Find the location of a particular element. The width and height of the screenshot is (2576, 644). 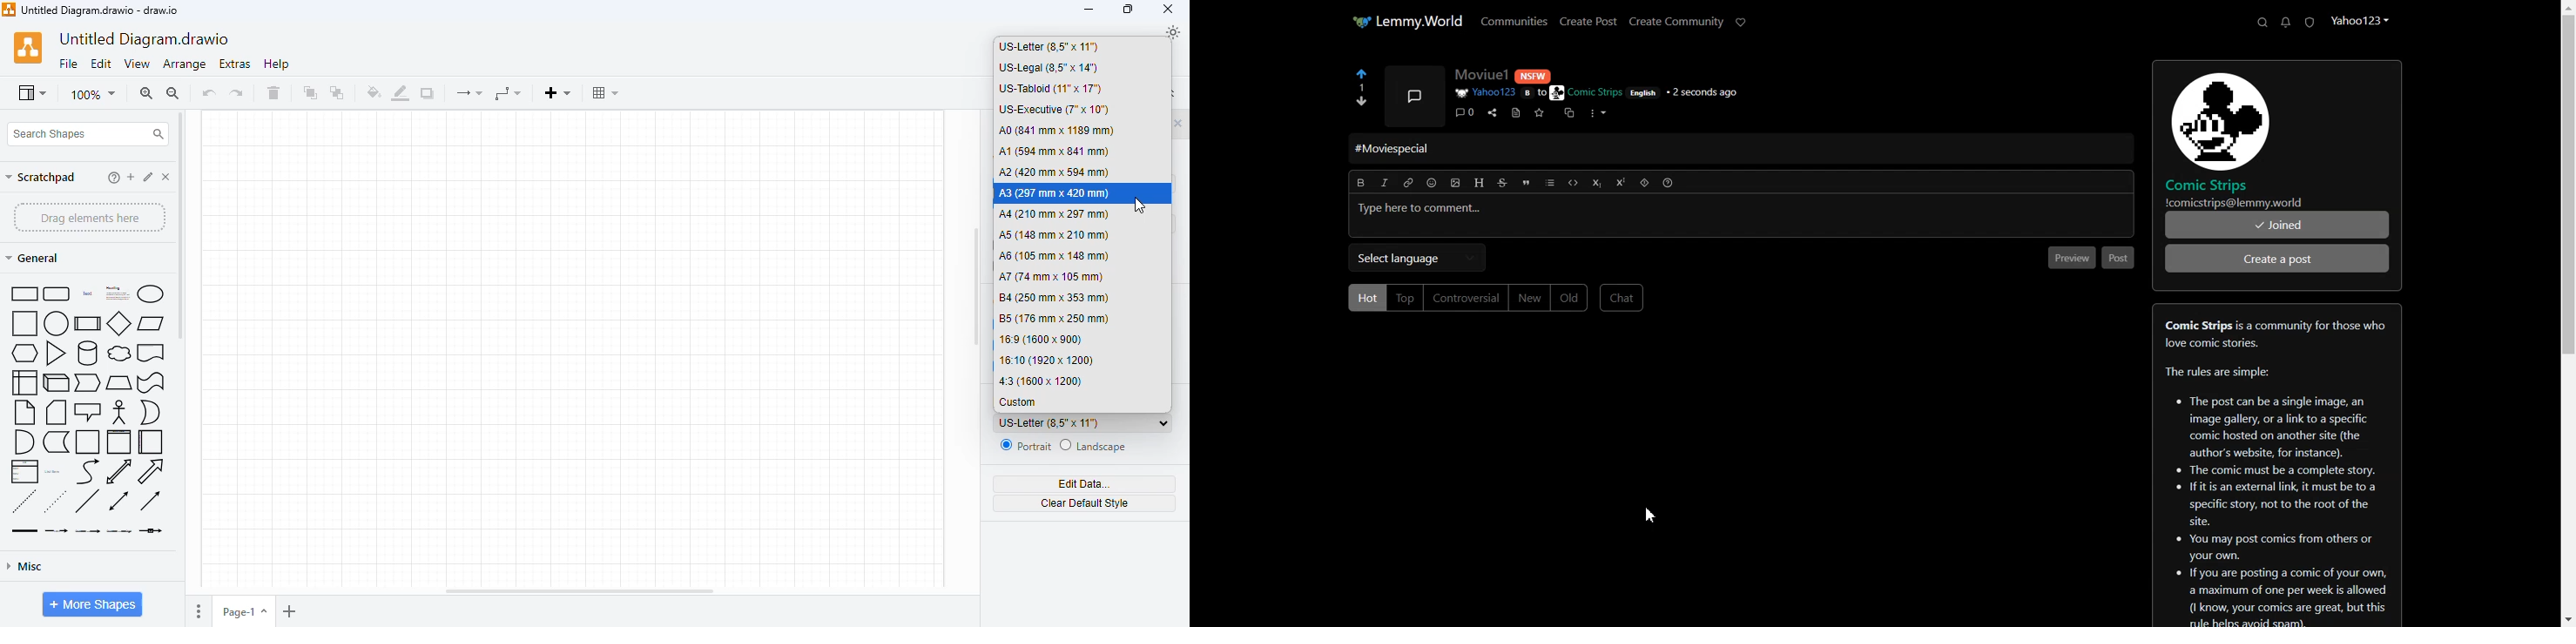

zoom in is located at coordinates (146, 93).